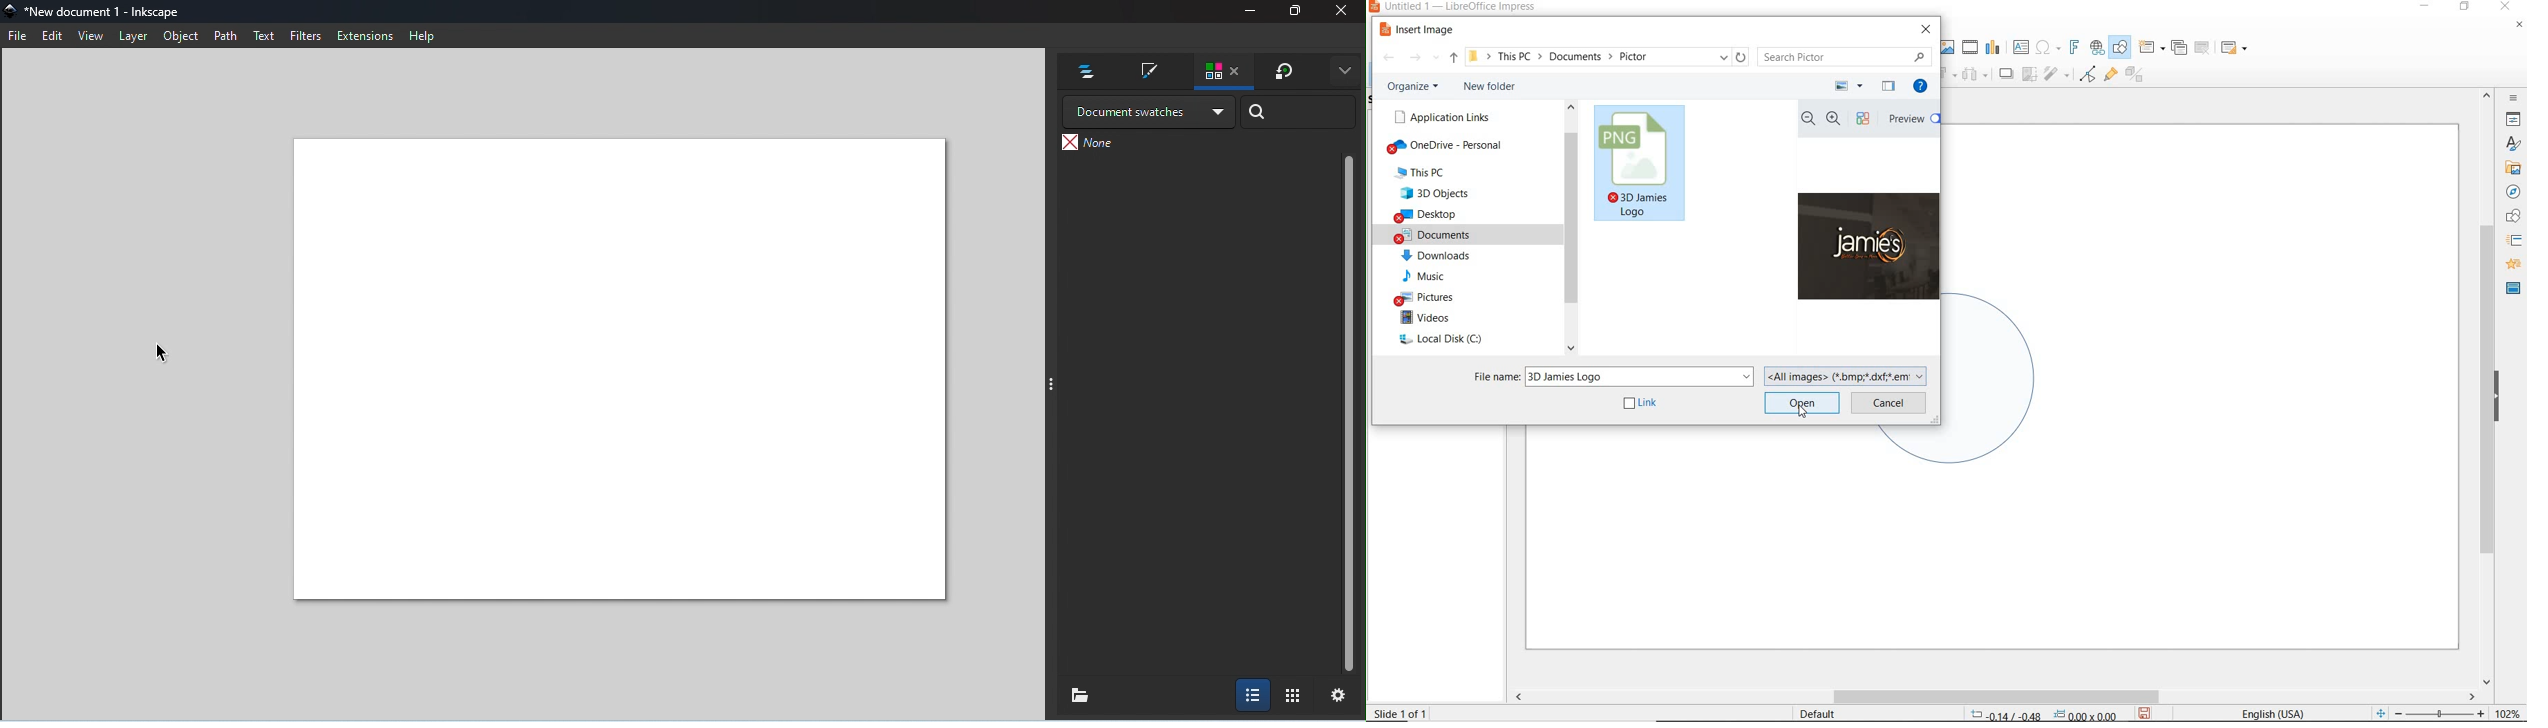  I want to click on Minimize, so click(1242, 11).